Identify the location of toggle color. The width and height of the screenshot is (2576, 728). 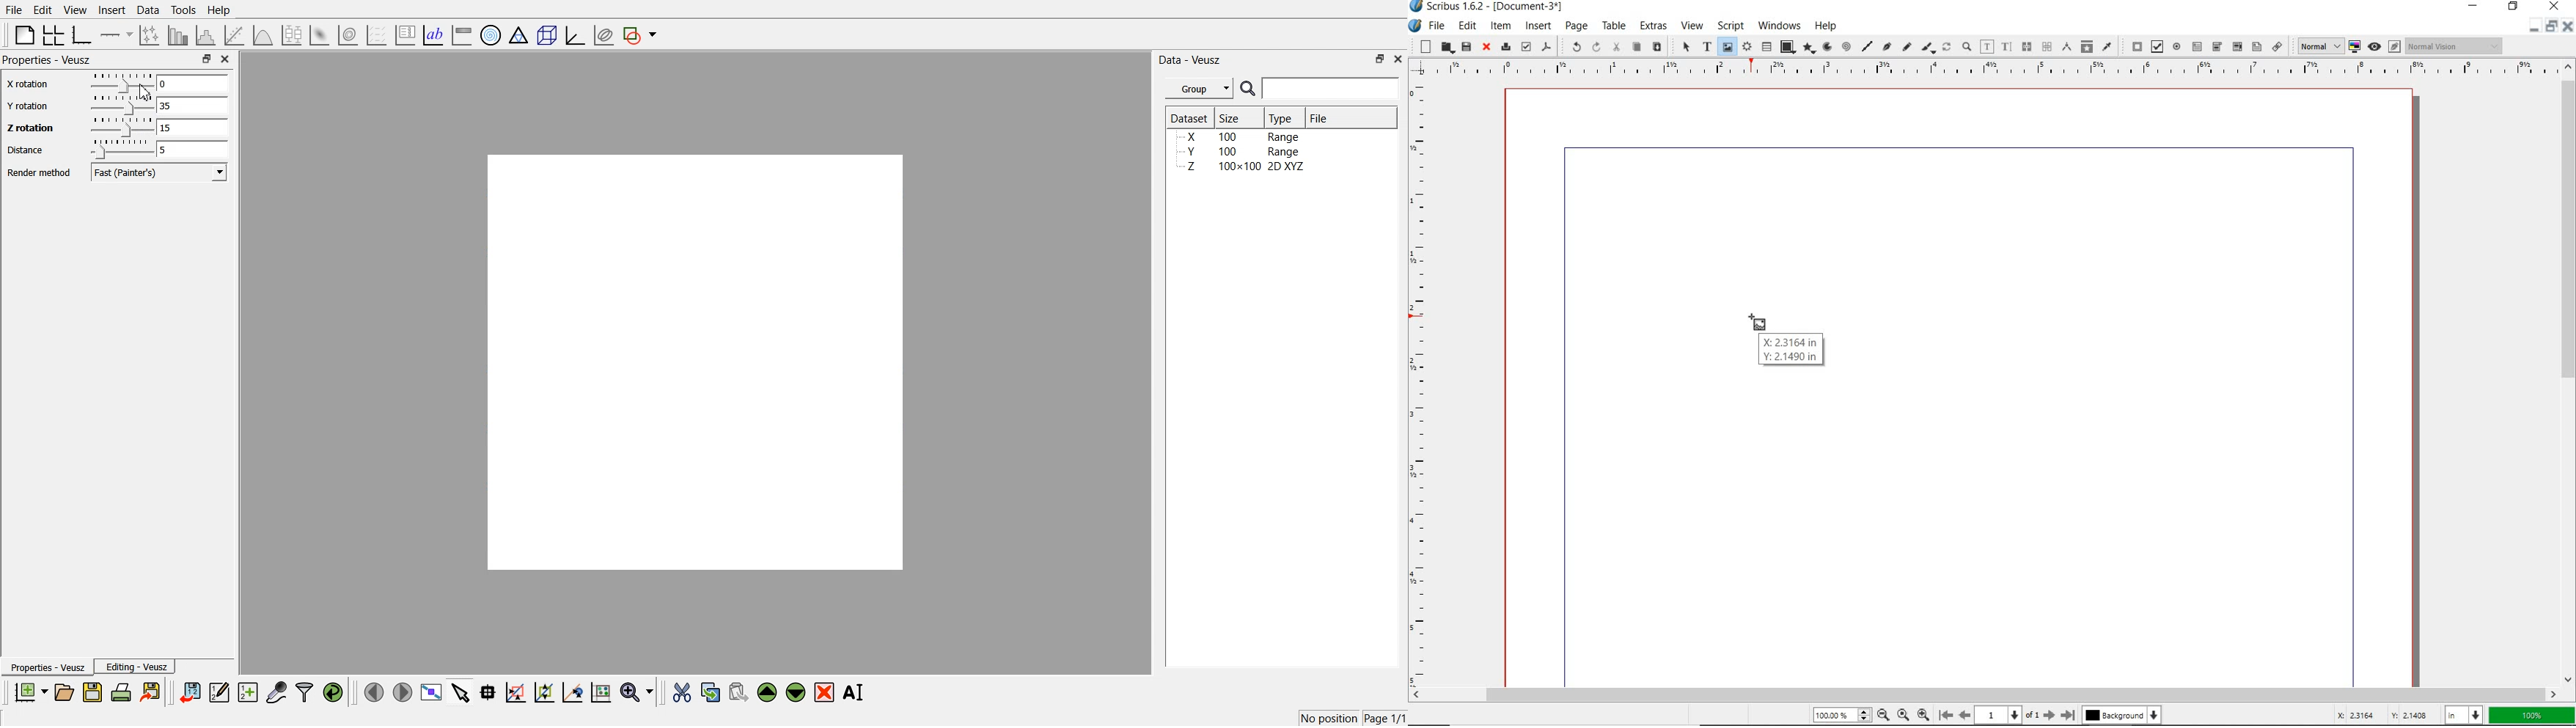
(2354, 45).